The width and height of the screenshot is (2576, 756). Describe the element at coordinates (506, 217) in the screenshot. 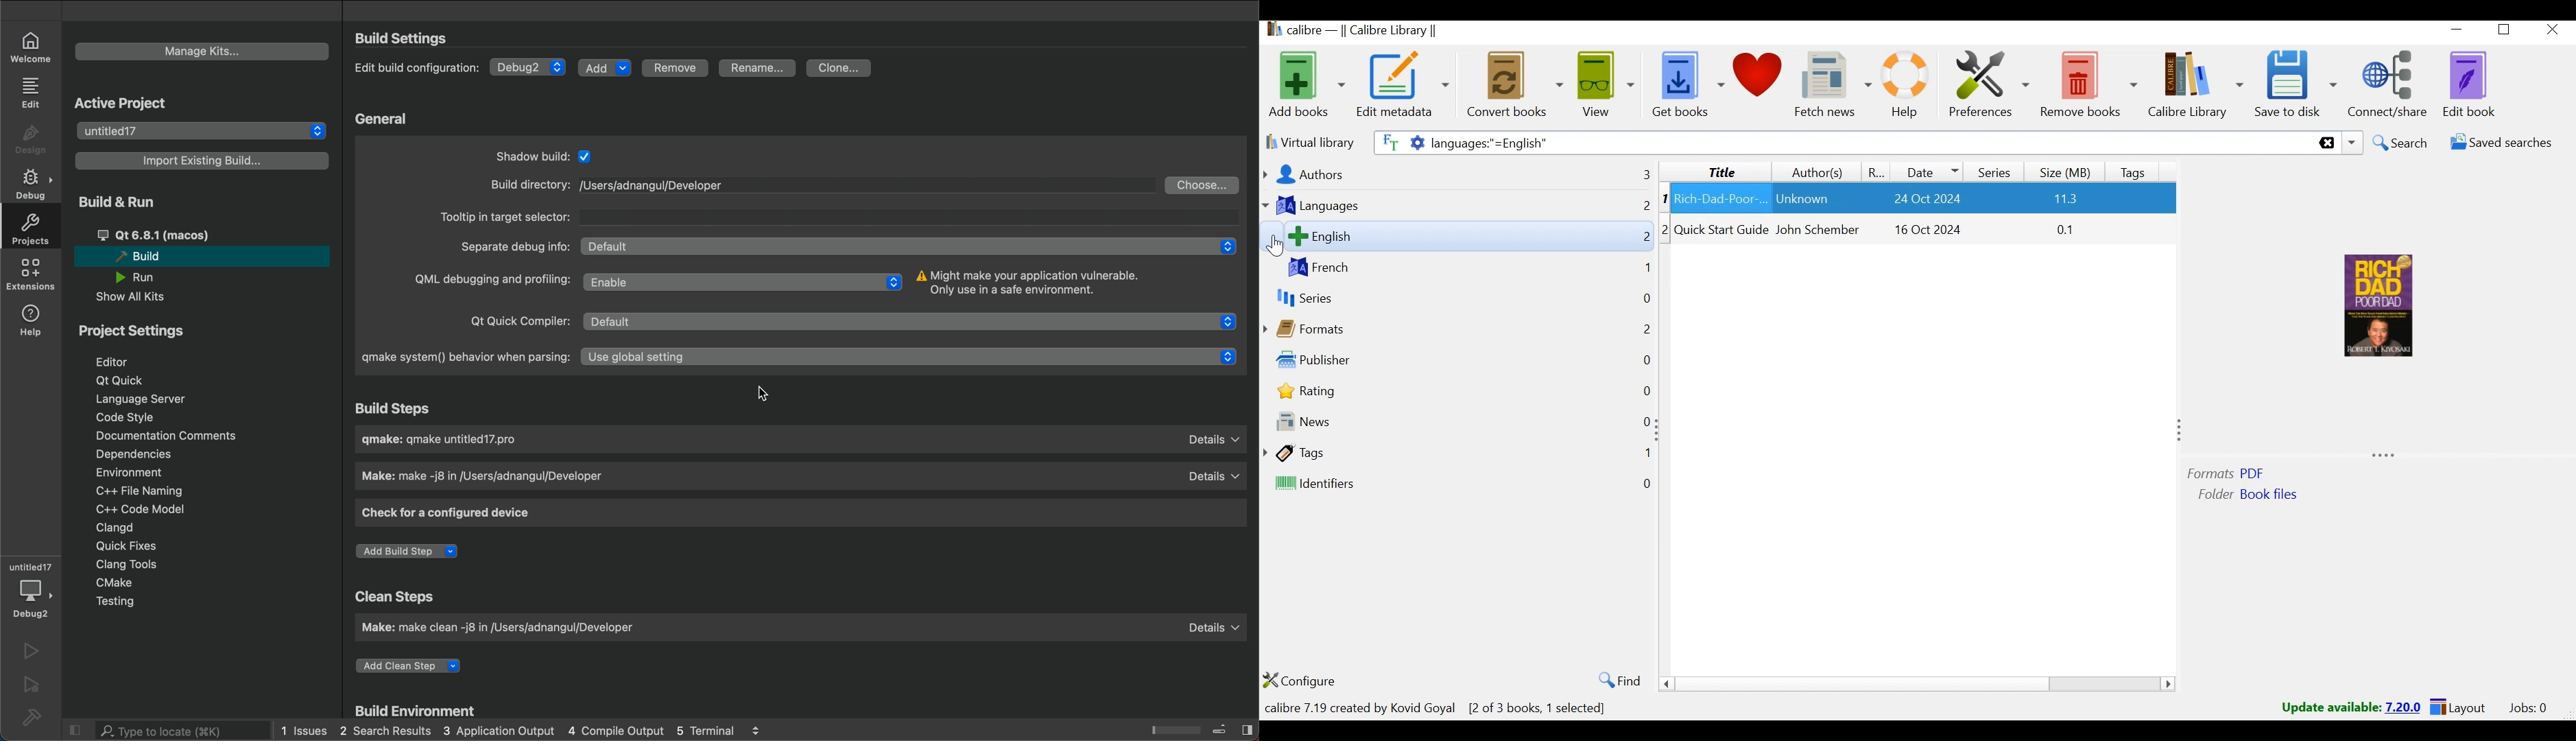

I see `tootlp` at that location.